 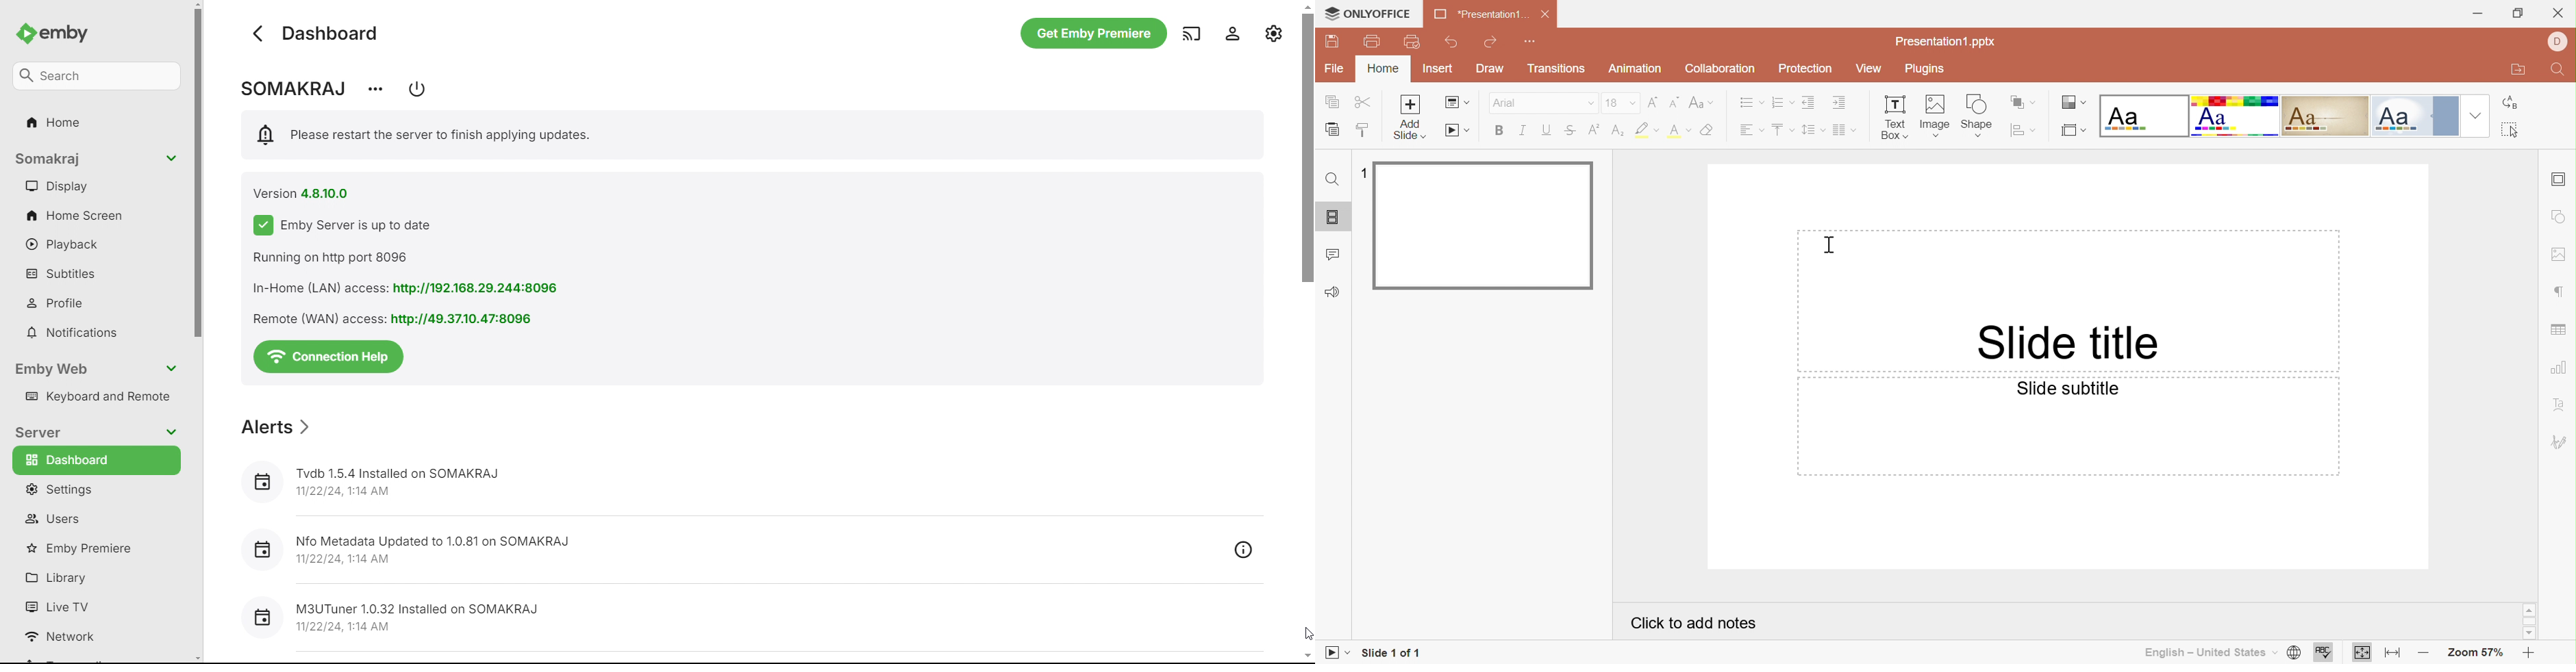 I want to click on library, so click(x=92, y=575).